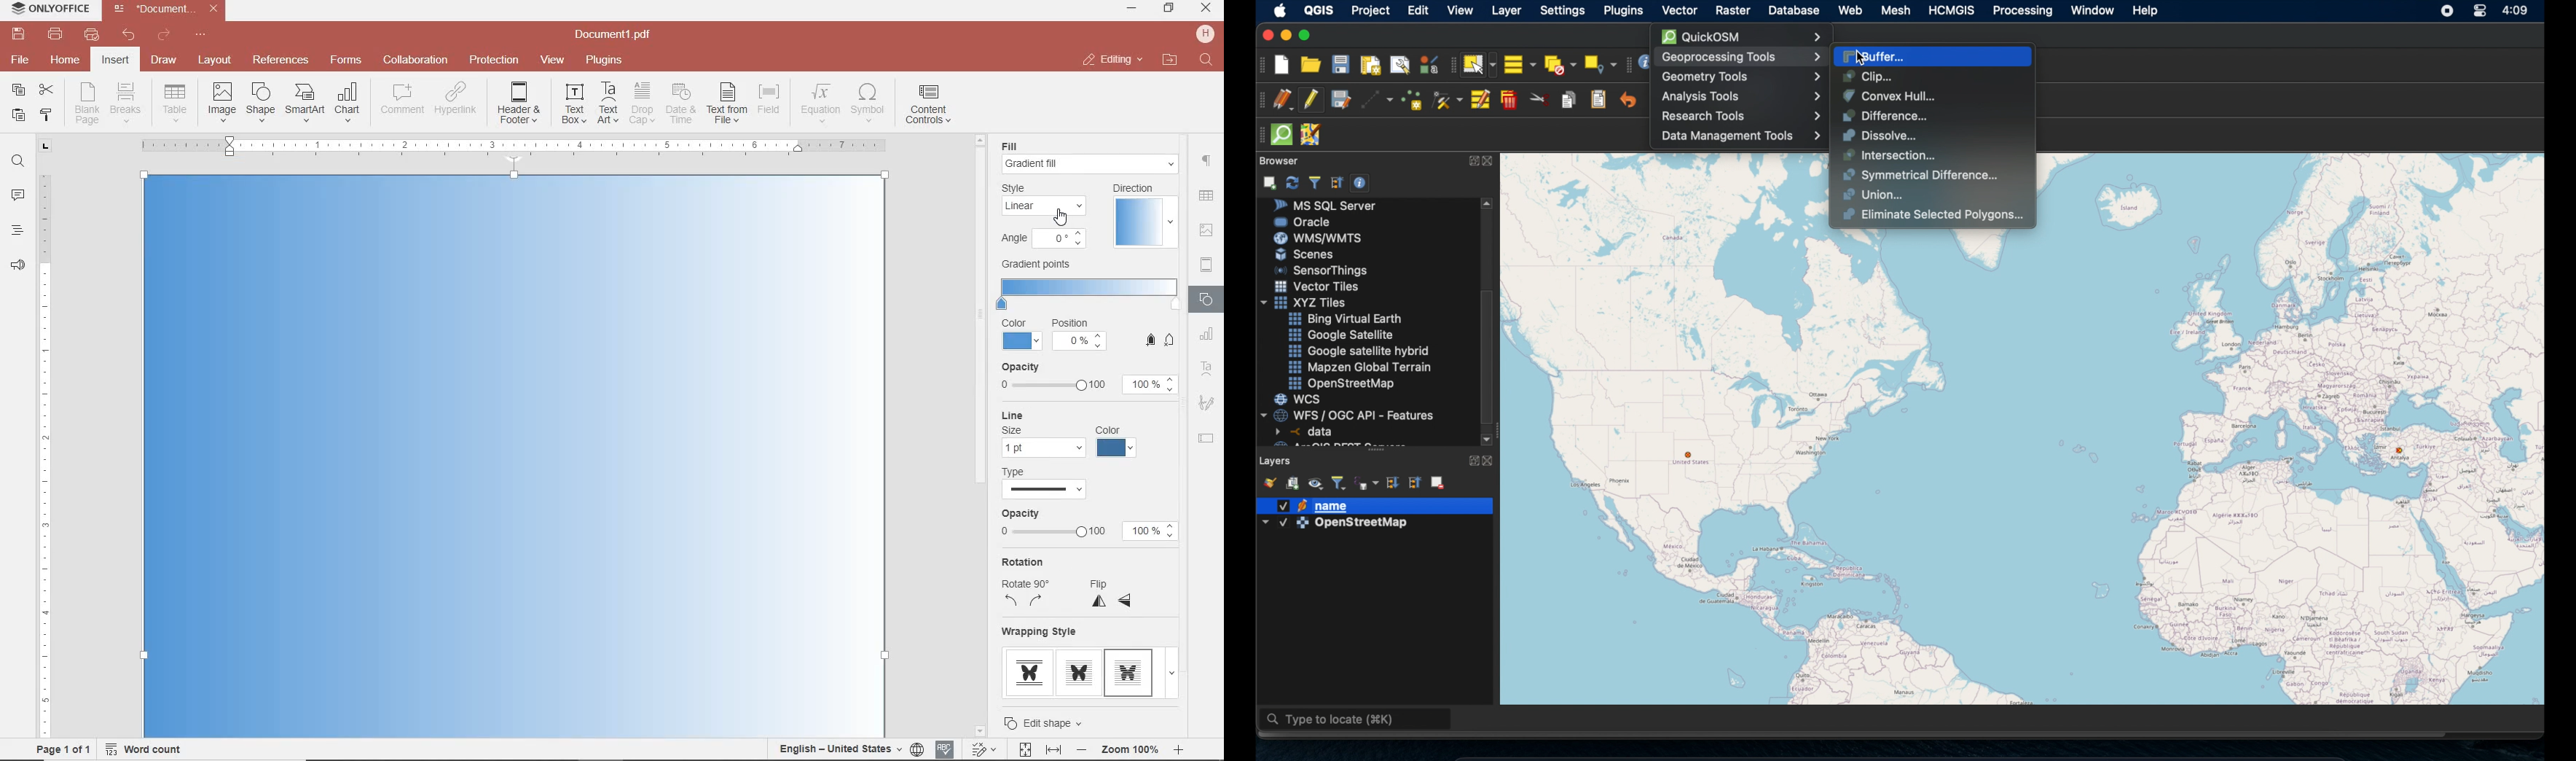 Image resolution: width=2576 pixels, height=784 pixels. Describe the element at coordinates (1299, 400) in the screenshot. I see `wcs` at that location.